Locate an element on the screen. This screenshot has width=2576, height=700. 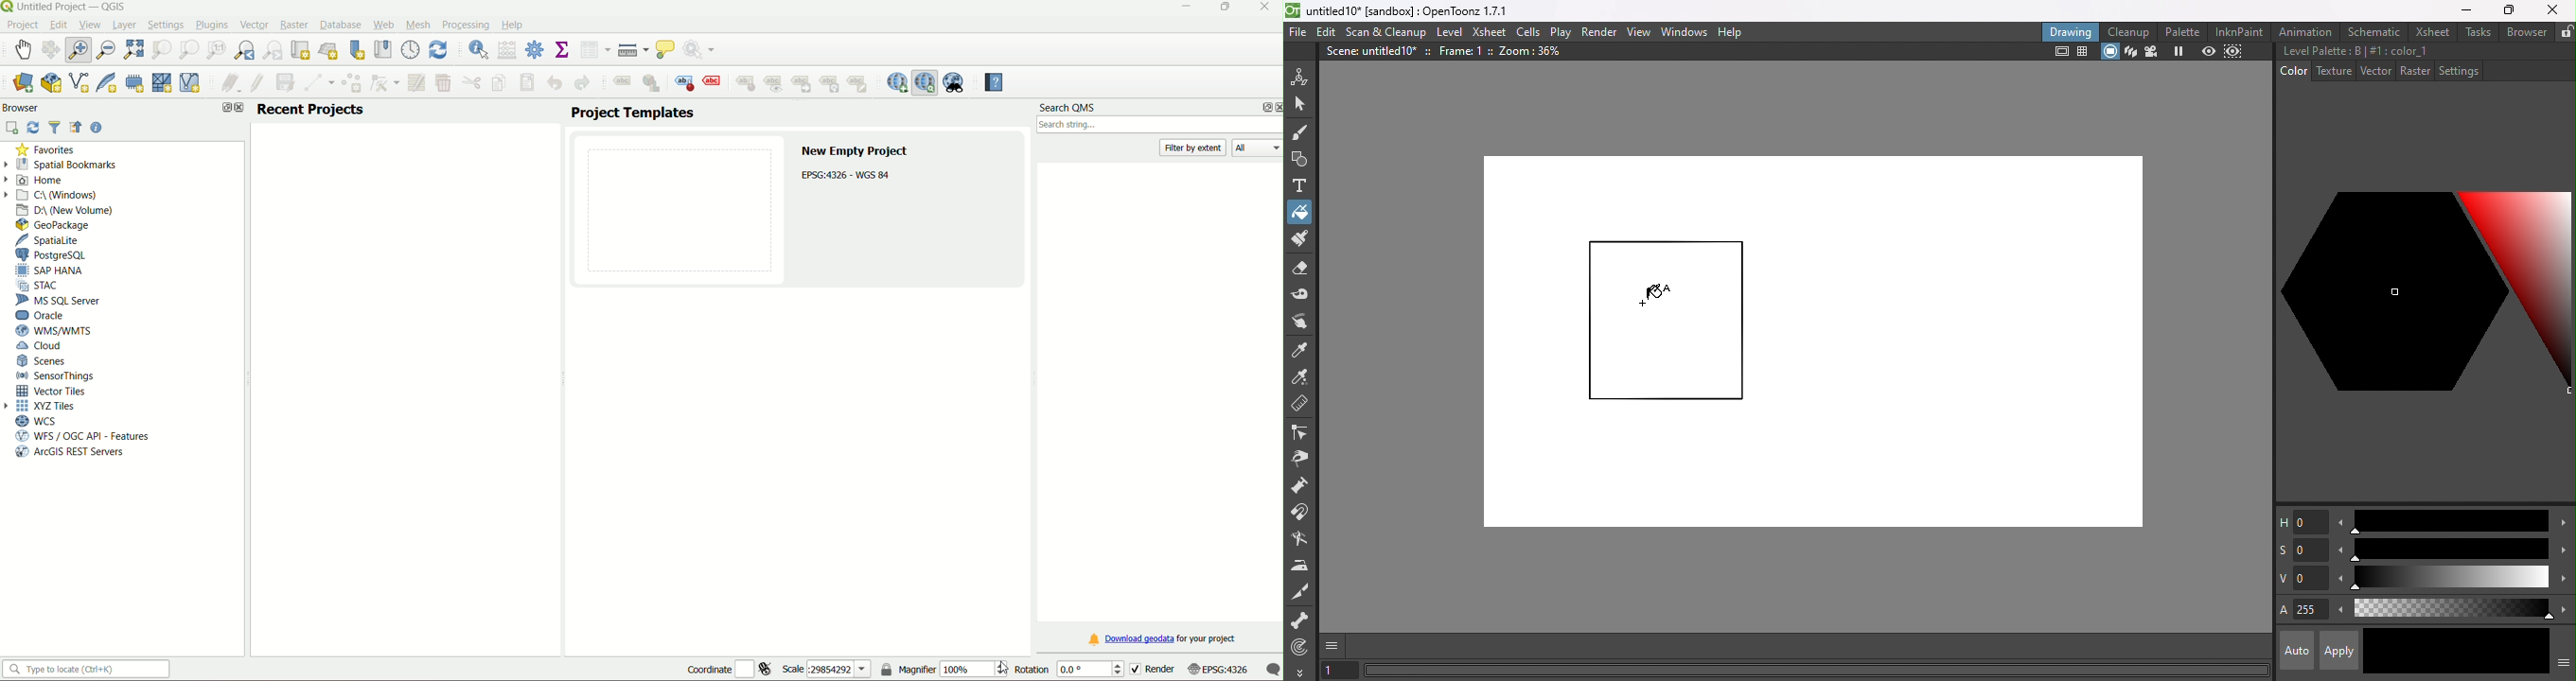
run feature action is located at coordinates (704, 50).